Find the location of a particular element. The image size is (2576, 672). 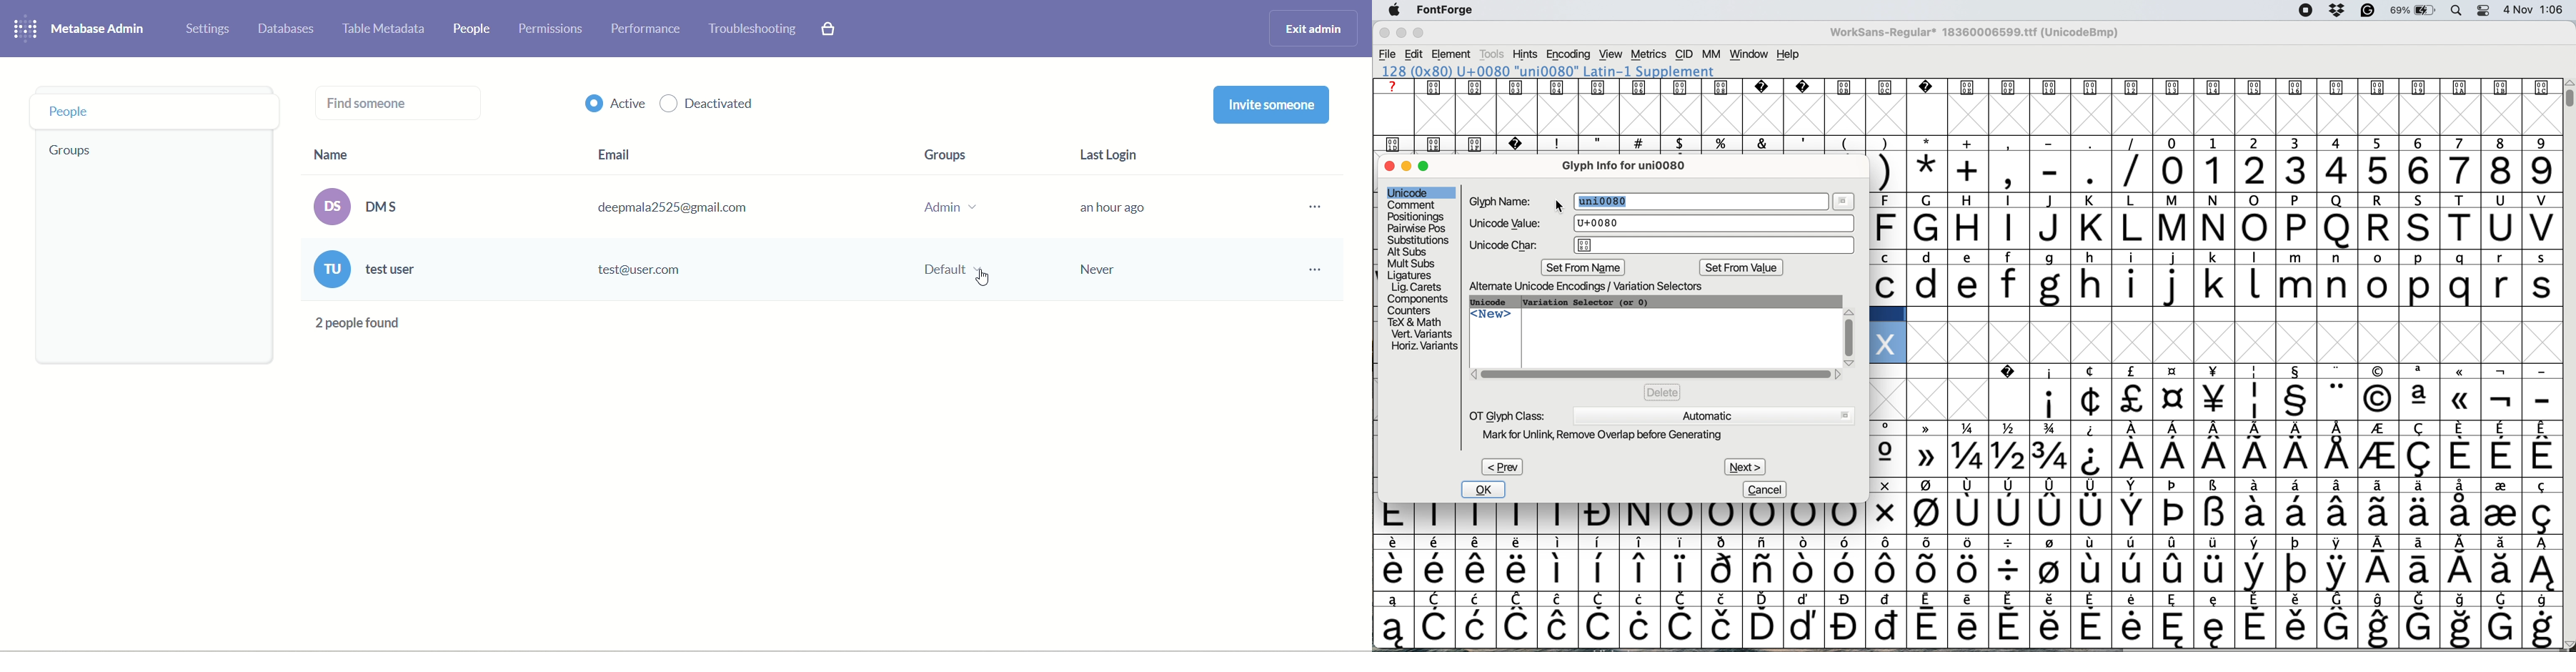

comment is located at coordinates (1411, 205).